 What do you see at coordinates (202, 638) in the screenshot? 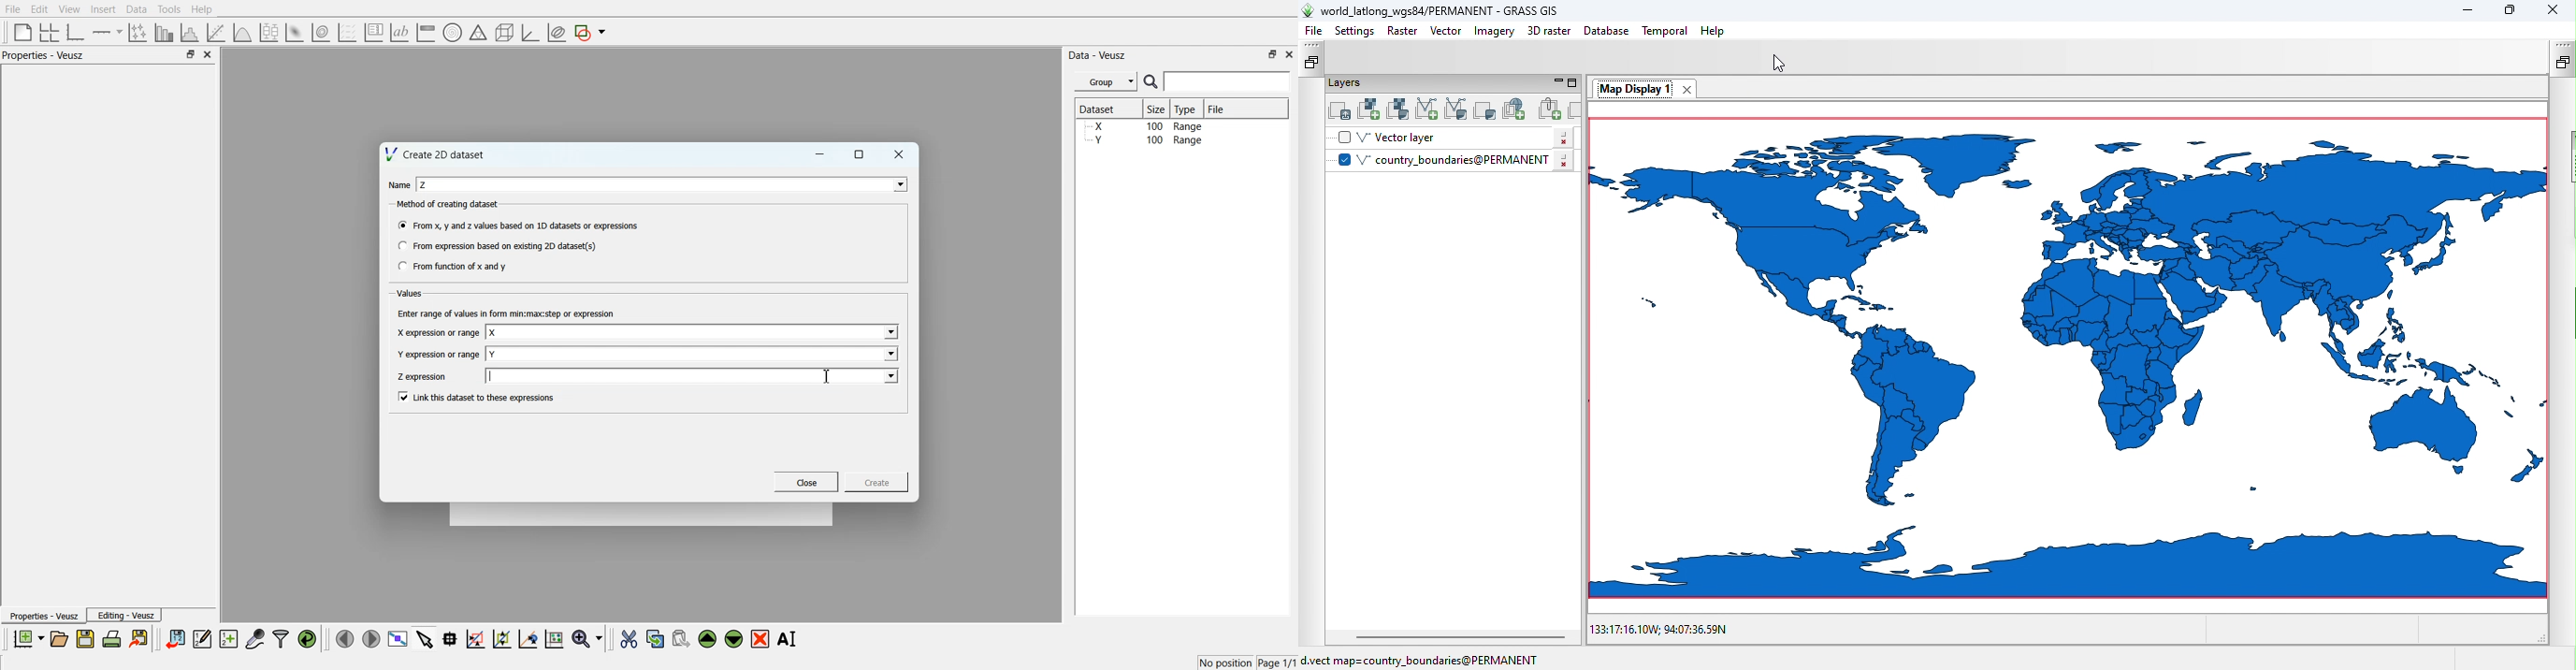
I see `Edit and enter new dataset` at bounding box center [202, 638].